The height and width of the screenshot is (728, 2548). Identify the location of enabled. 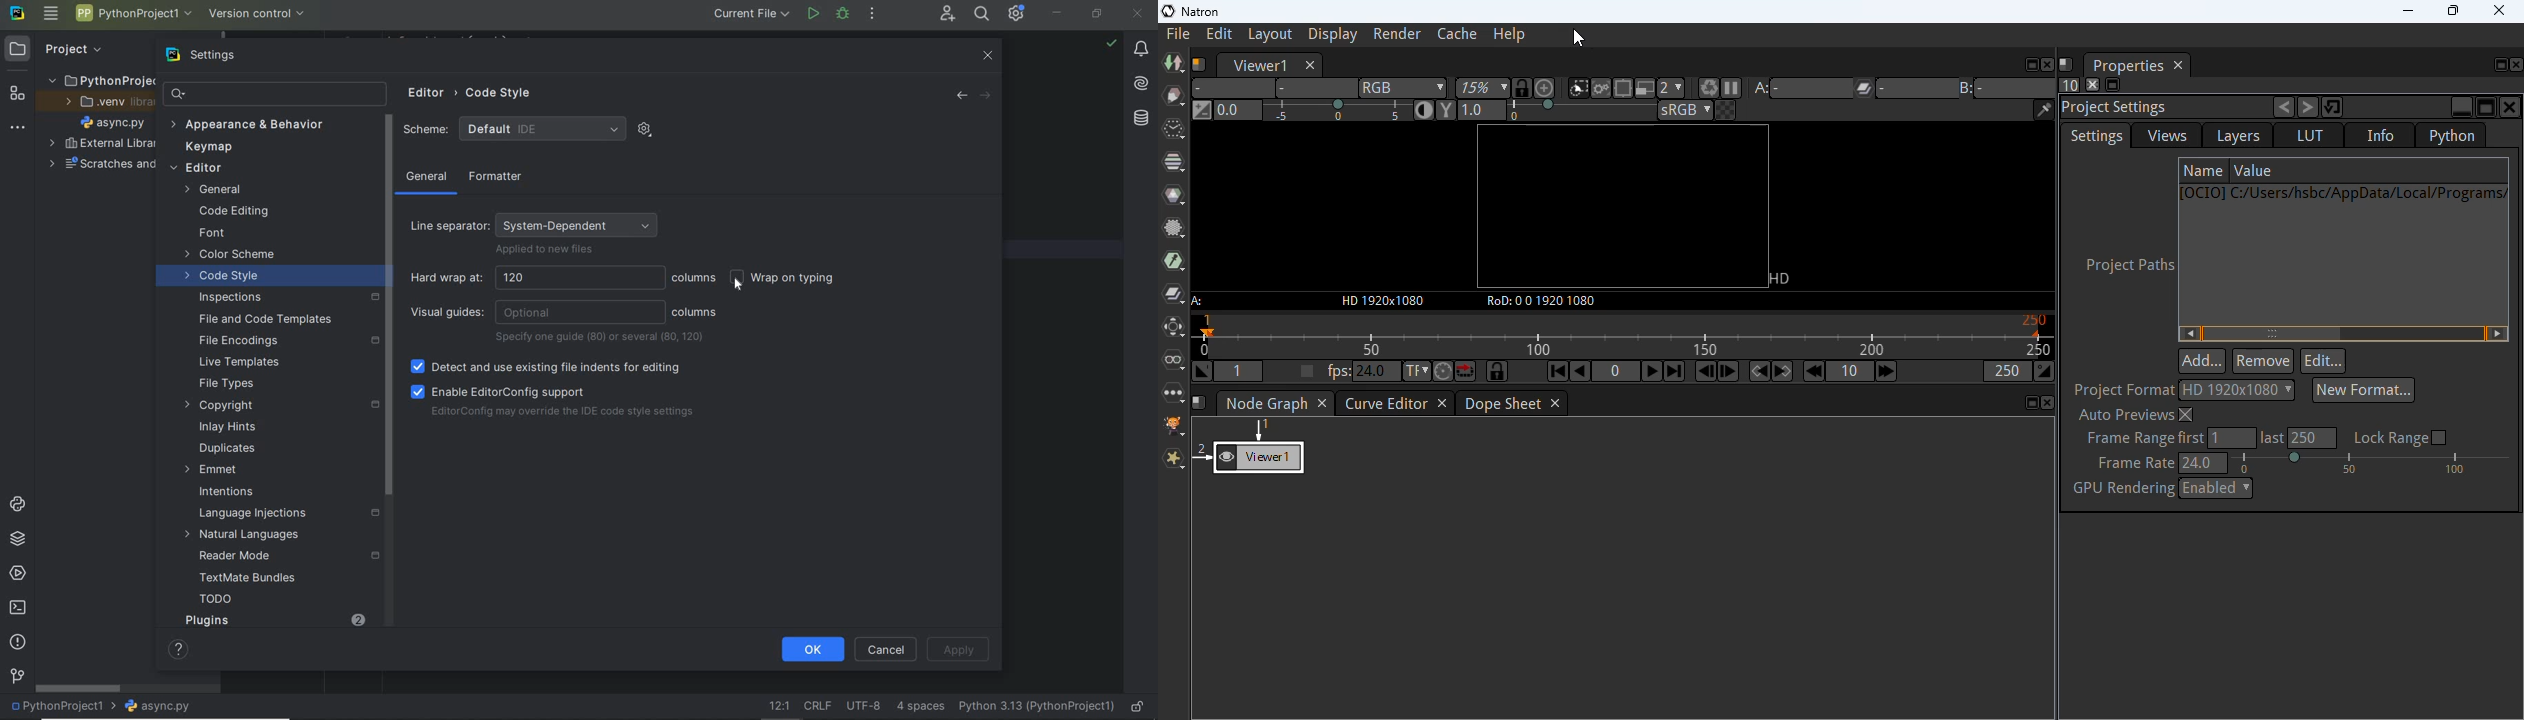
(2219, 489).